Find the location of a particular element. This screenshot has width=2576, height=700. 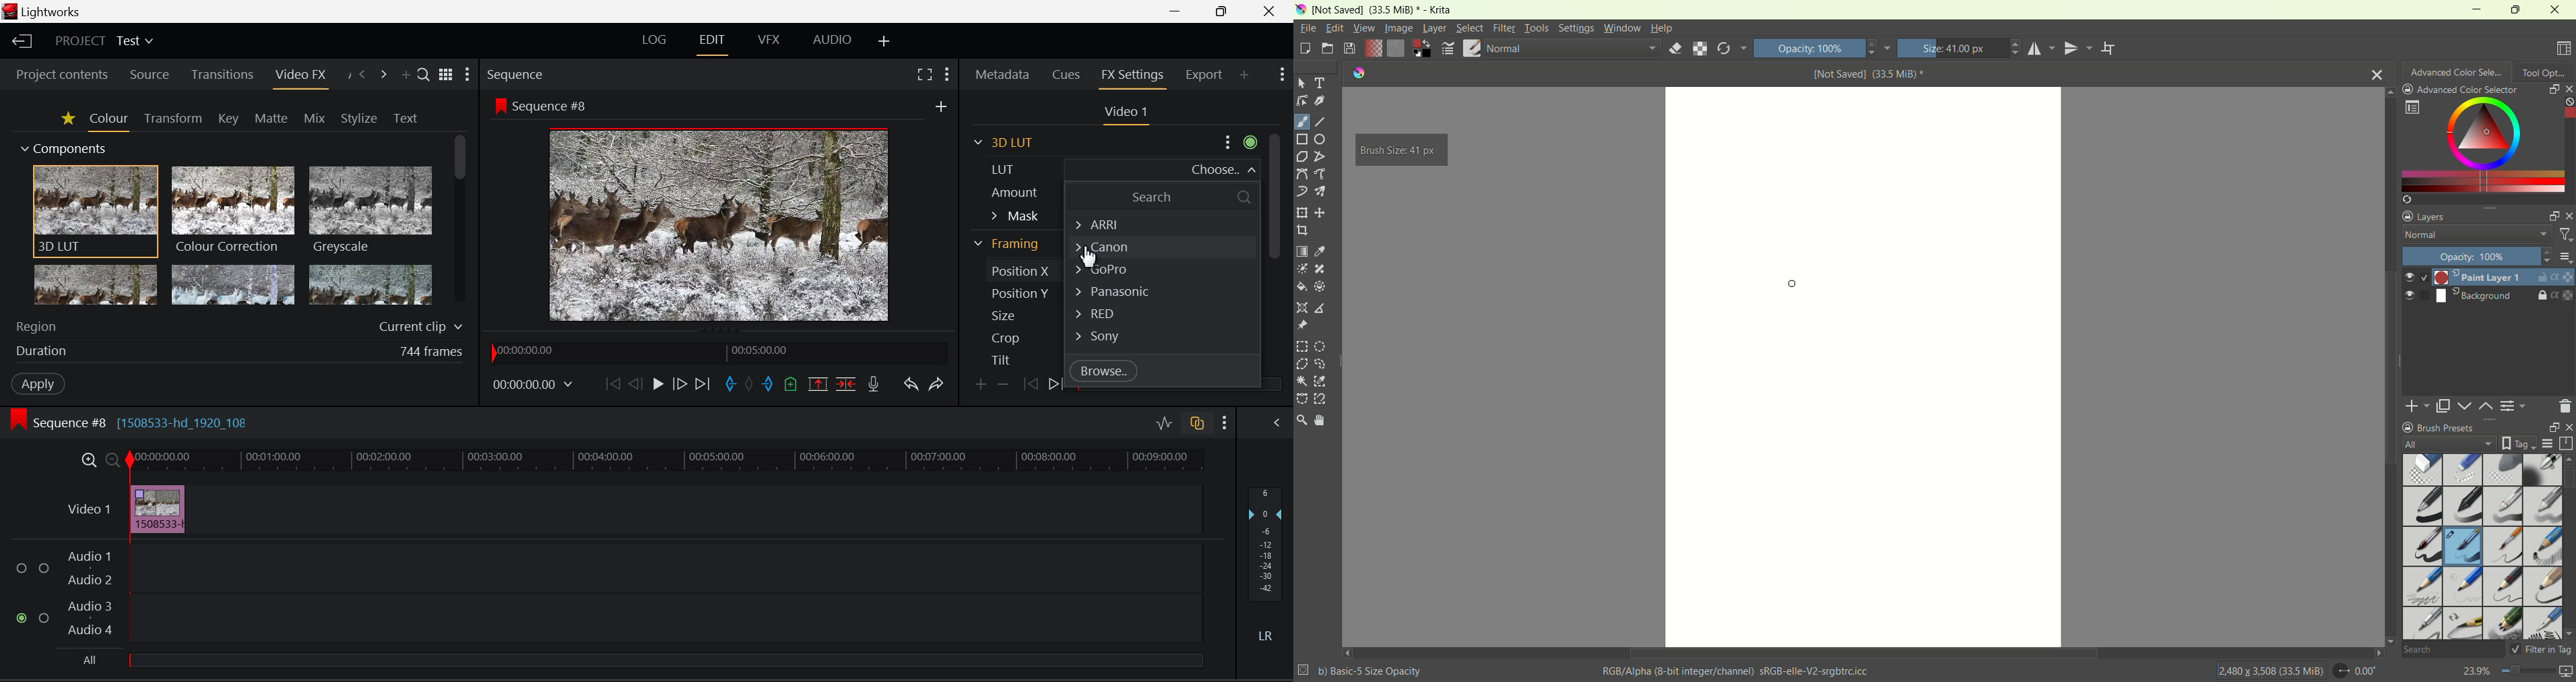

unlock is located at coordinates (2541, 278).